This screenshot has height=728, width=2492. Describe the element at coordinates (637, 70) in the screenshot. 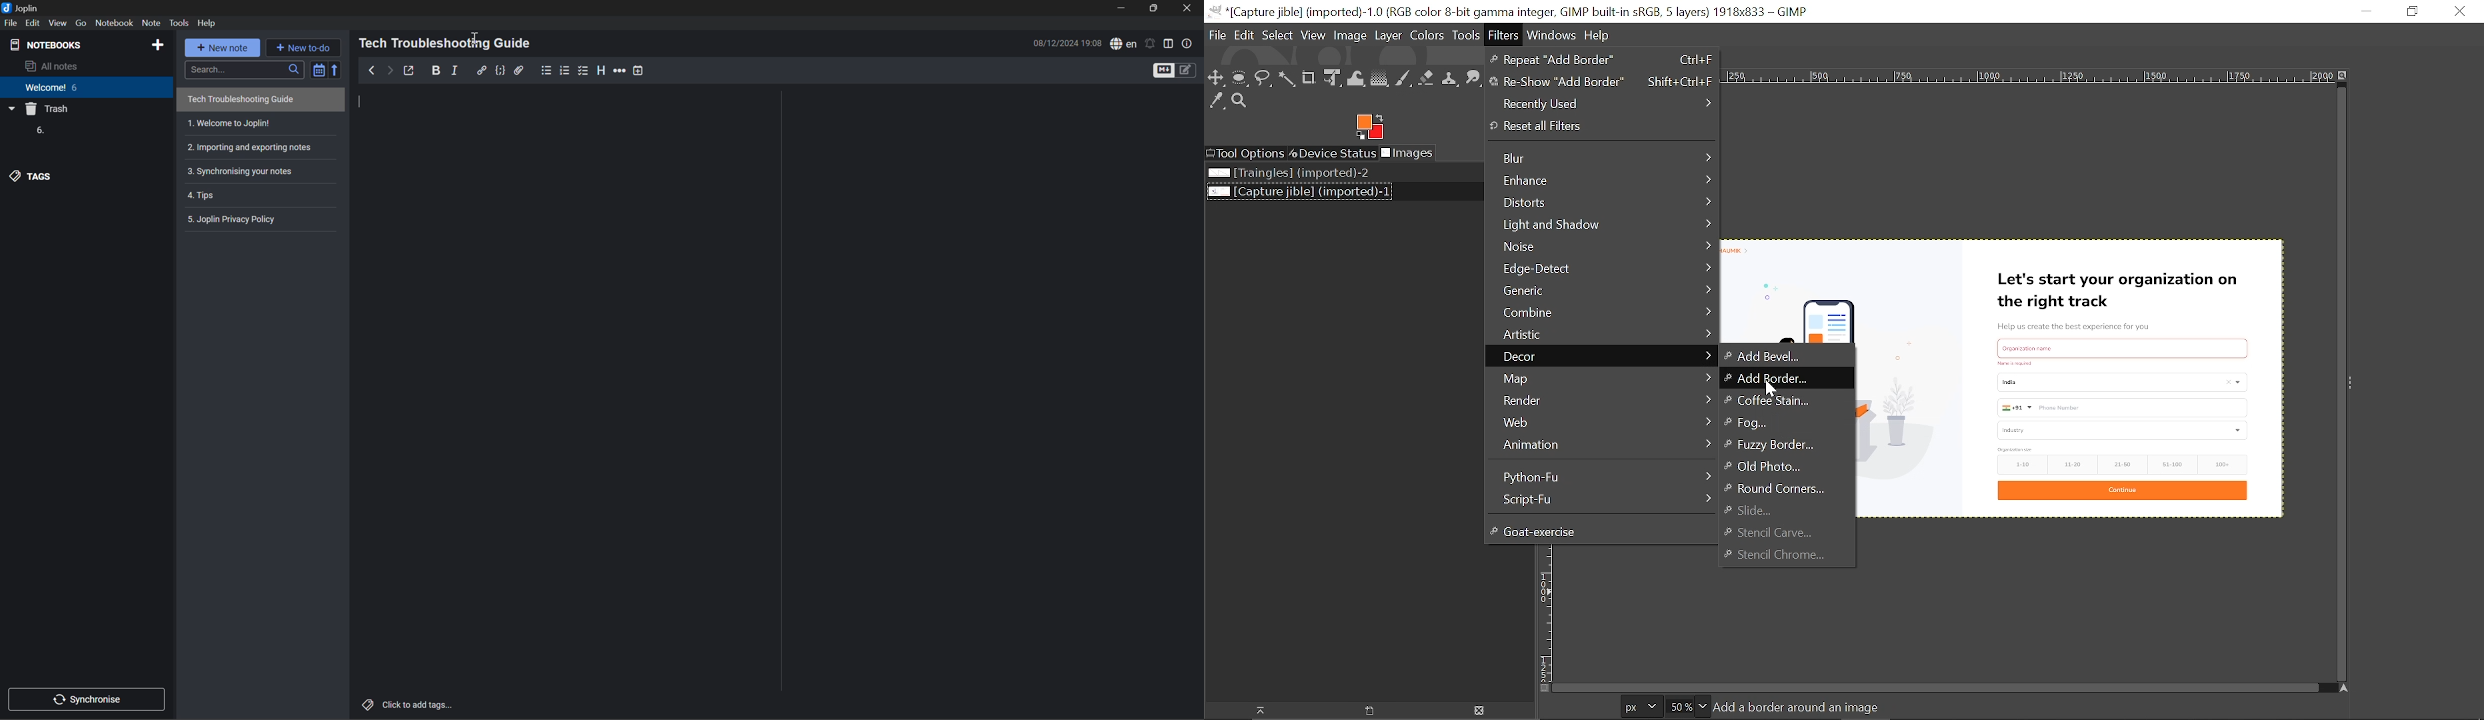

I see `Insert time` at that location.